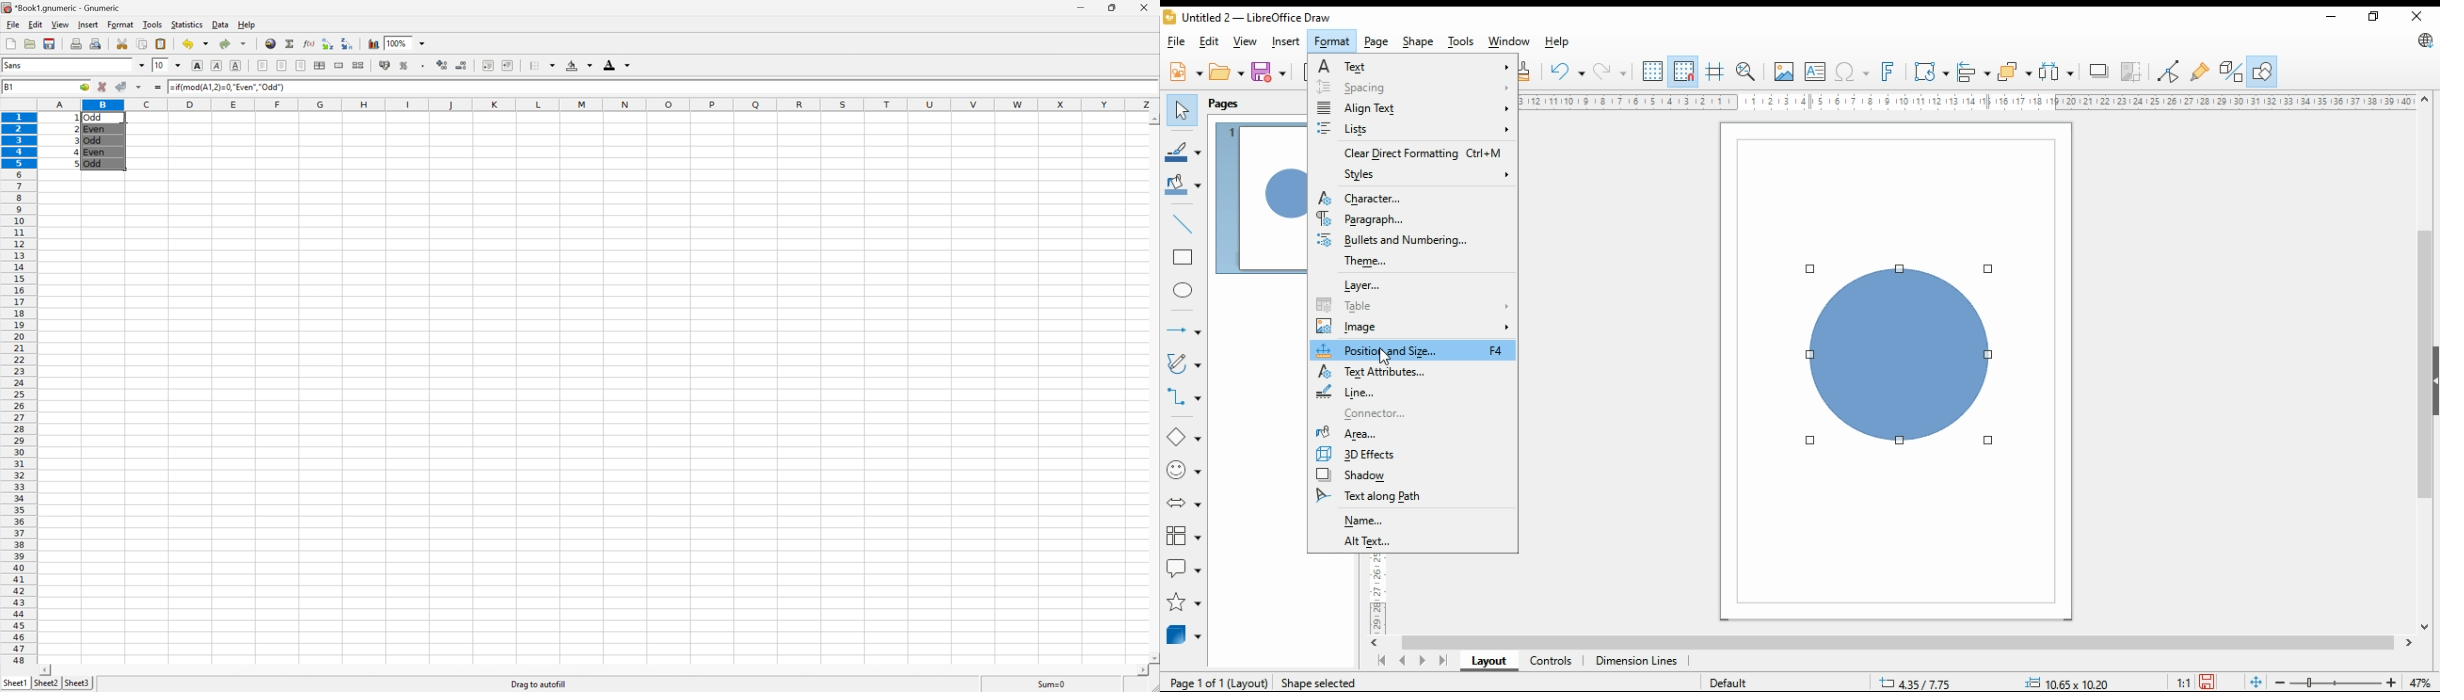  What do you see at coordinates (197, 64) in the screenshot?
I see `Bold` at bounding box center [197, 64].